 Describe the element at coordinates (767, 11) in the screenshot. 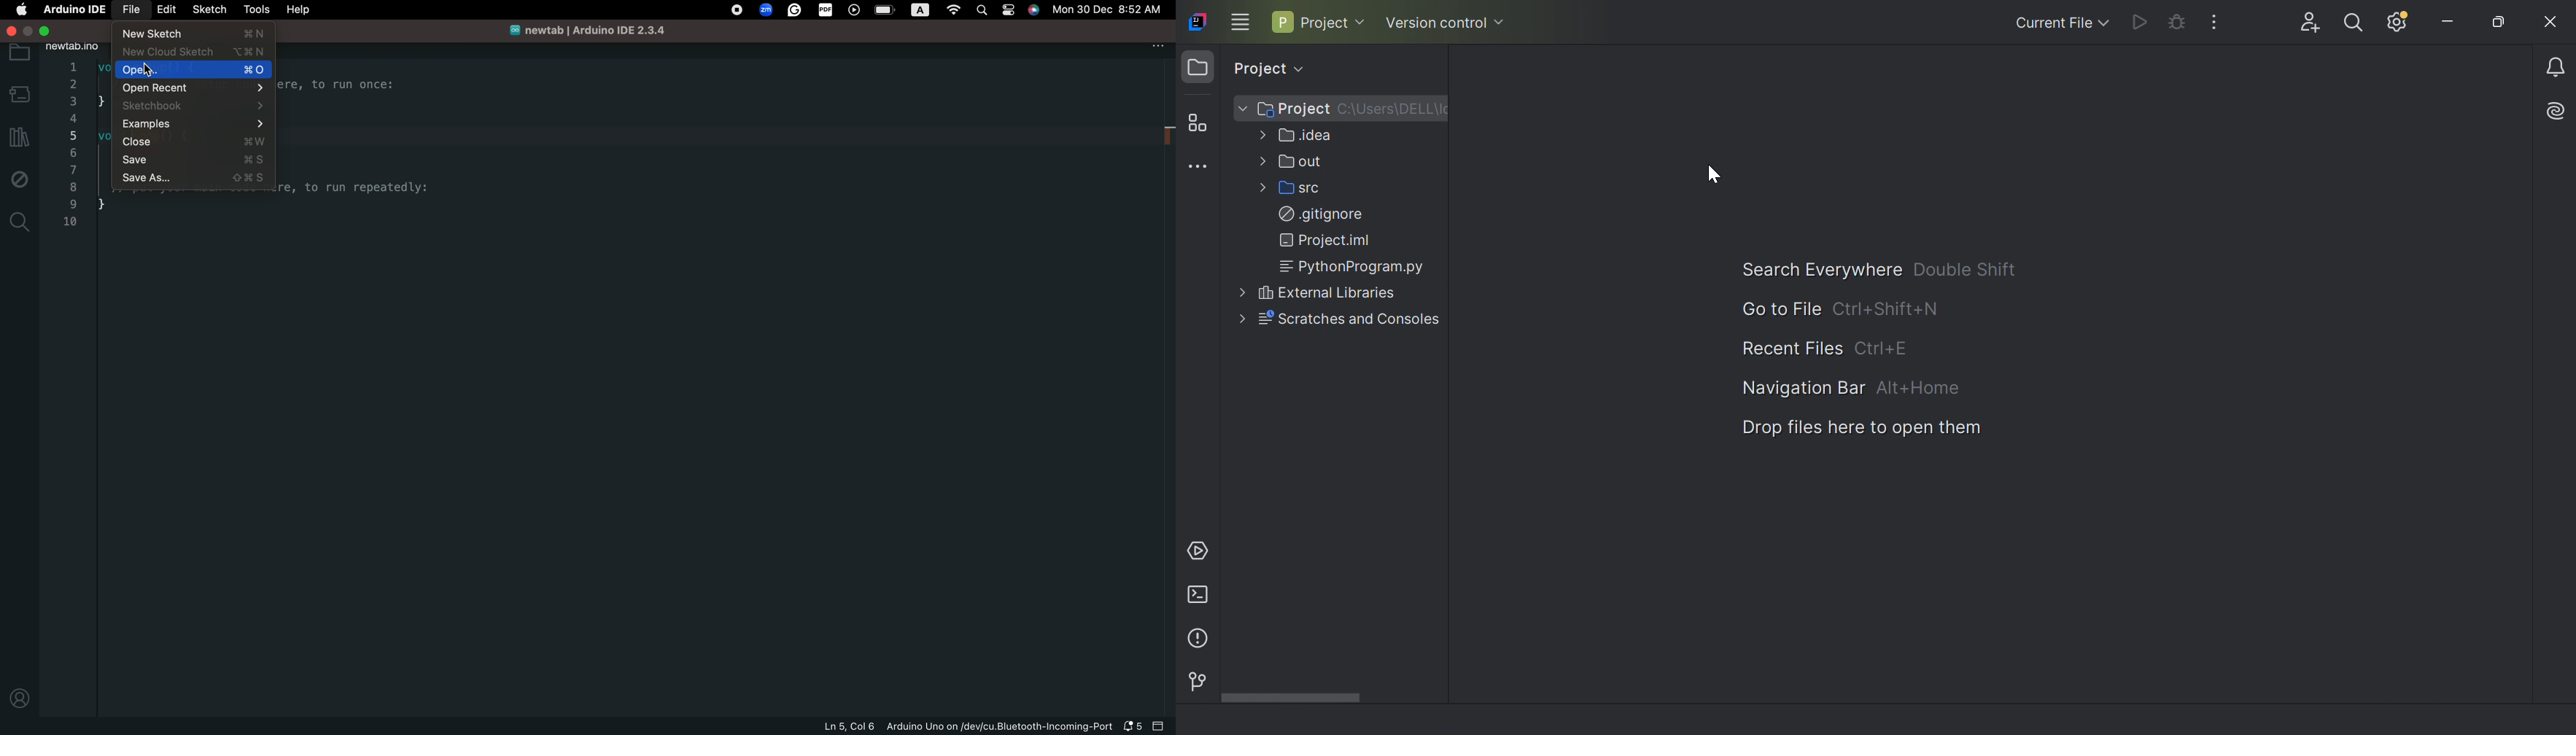

I see `zoom` at that location.